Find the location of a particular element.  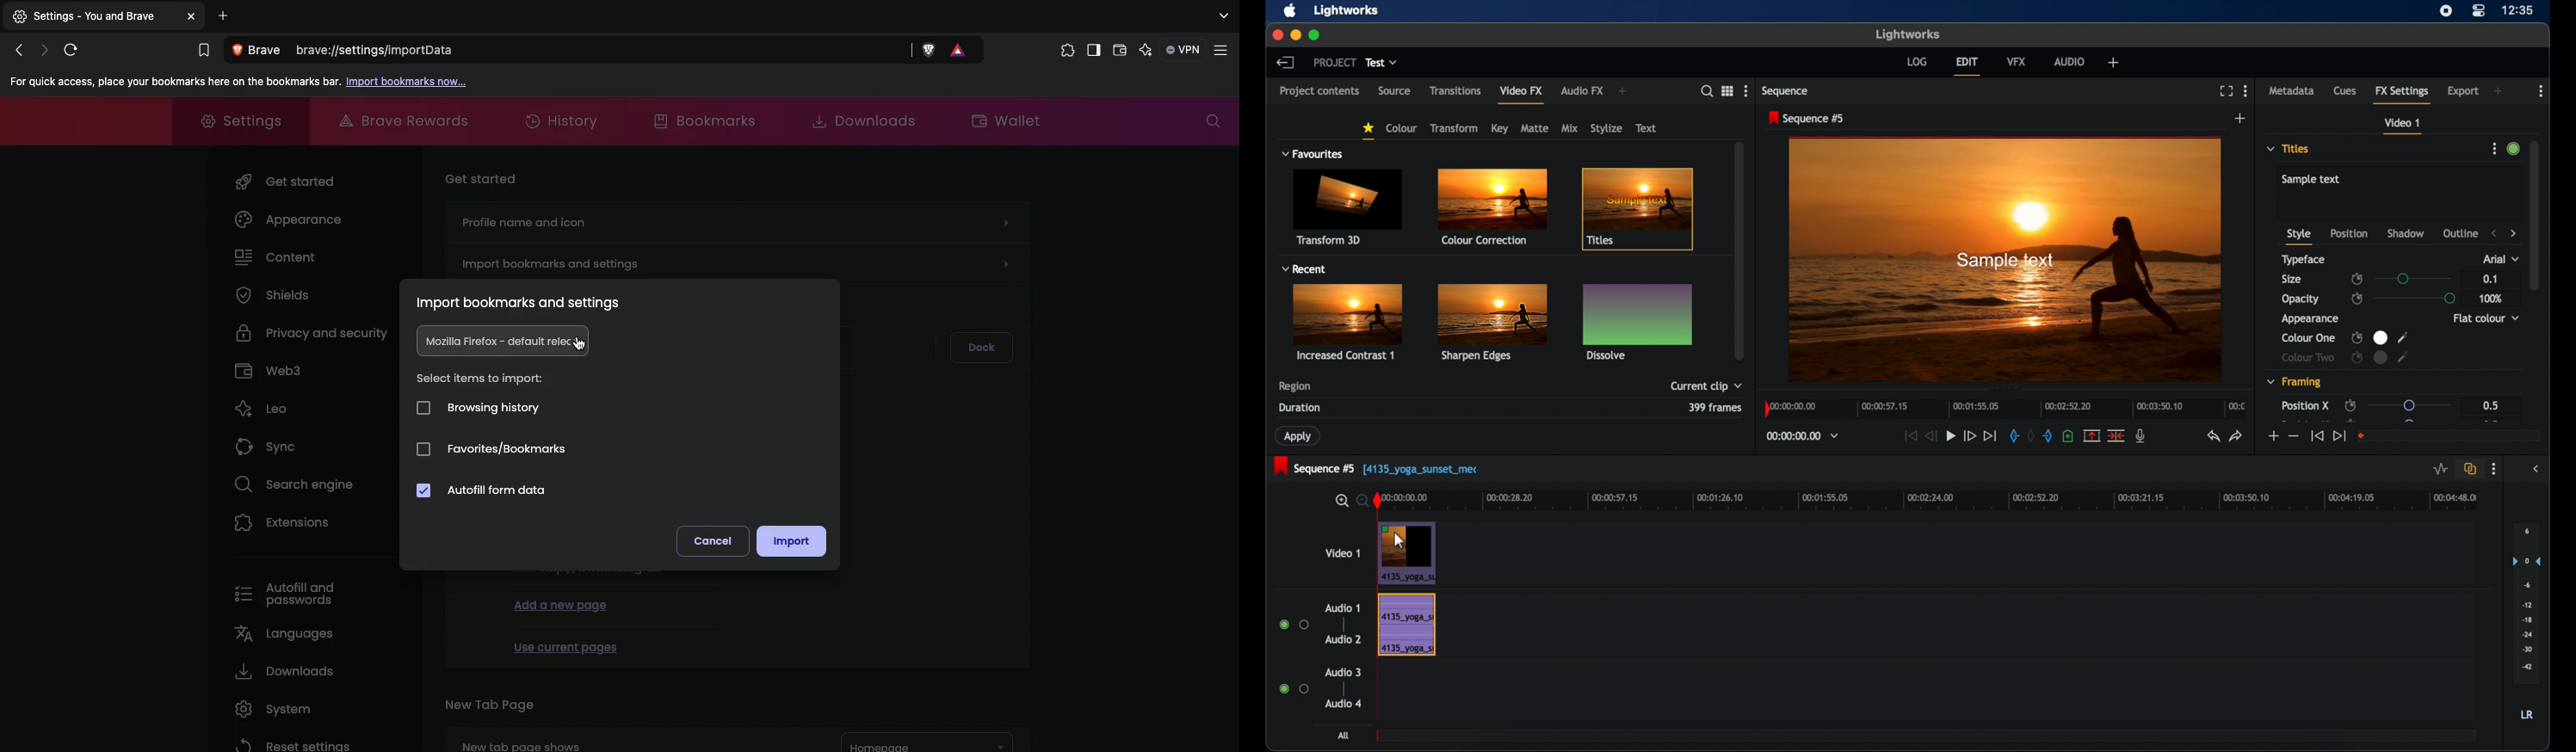

metadata is located at coordinates (2292, 90).